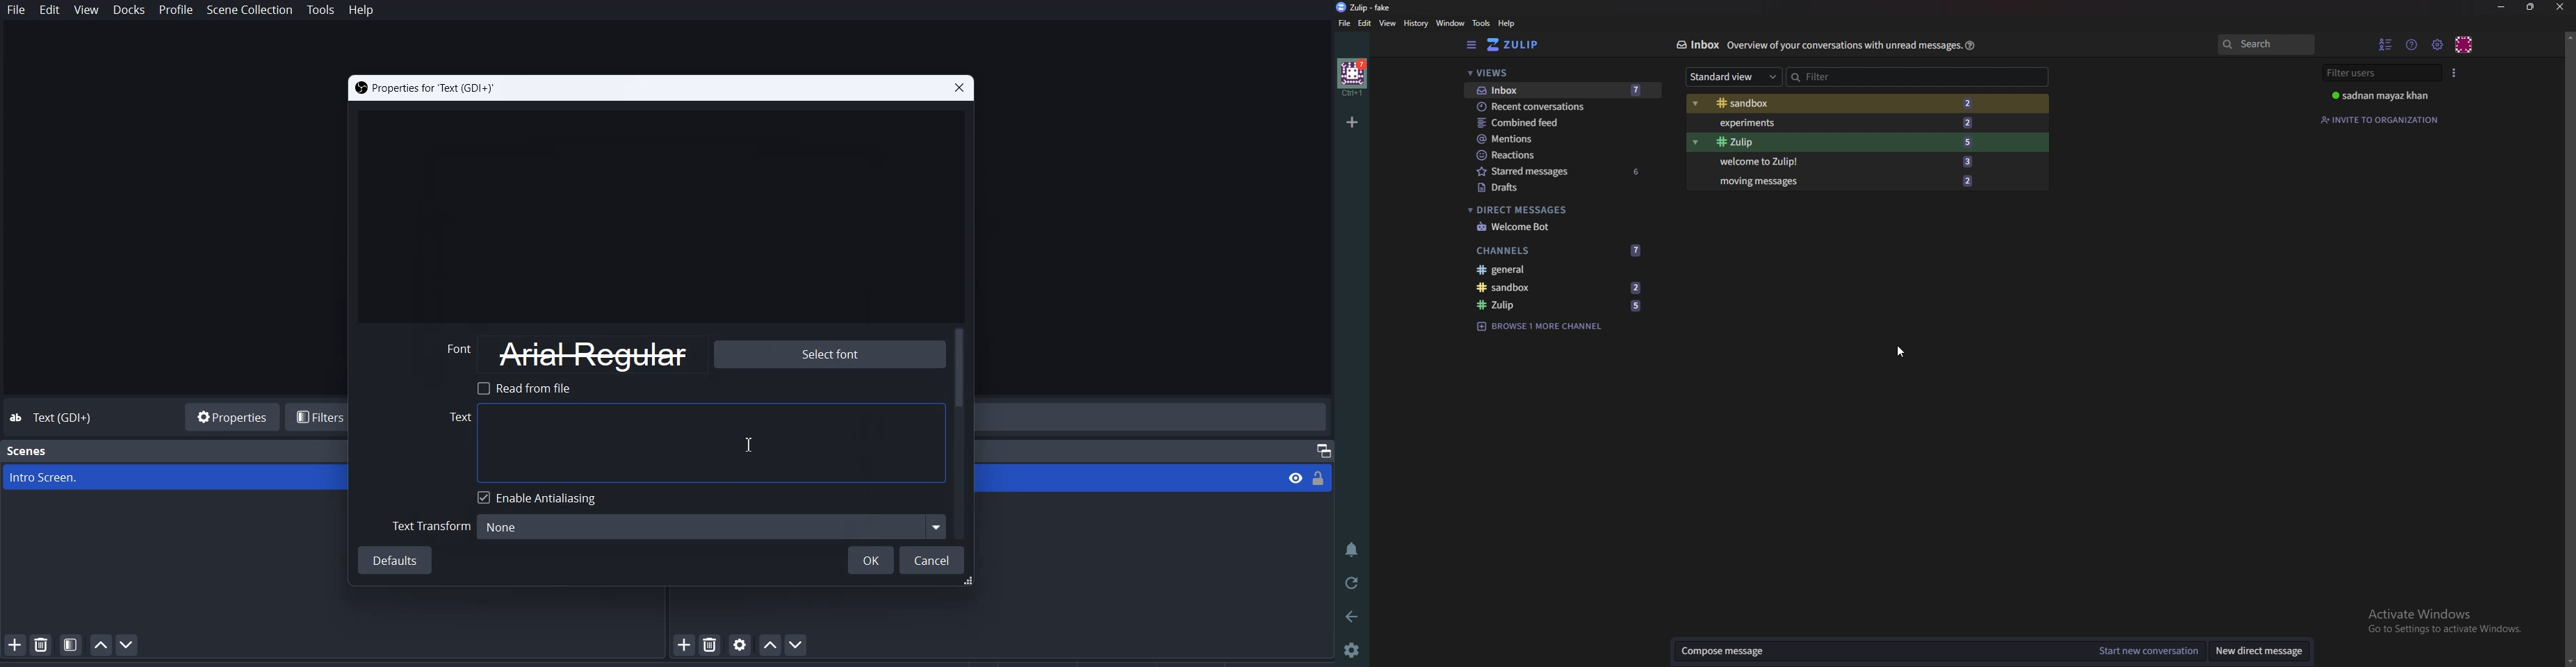 This screenshot has height=672, width=2576. Describe the element at coordinates (1351, 651) in the screenshot. I see `Settings` at that location.